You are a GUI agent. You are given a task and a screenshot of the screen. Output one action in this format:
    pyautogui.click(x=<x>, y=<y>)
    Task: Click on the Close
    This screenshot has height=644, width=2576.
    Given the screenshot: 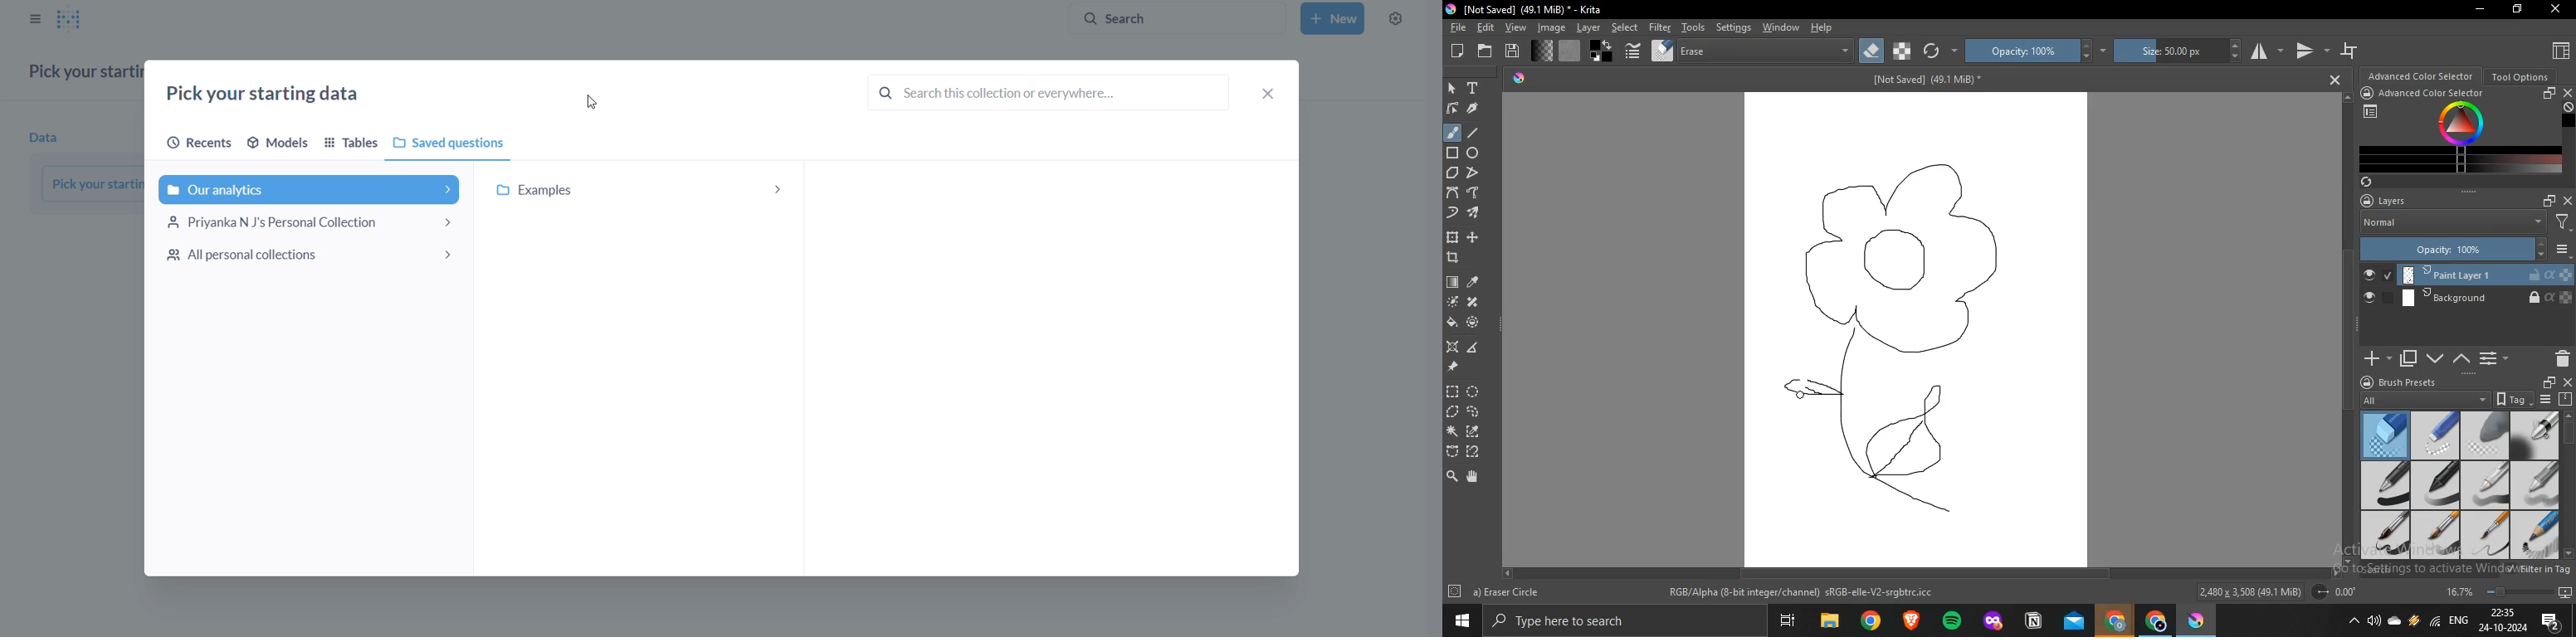 What is the action you would take?
    pyautogui.click(x=2556, y=8)
    